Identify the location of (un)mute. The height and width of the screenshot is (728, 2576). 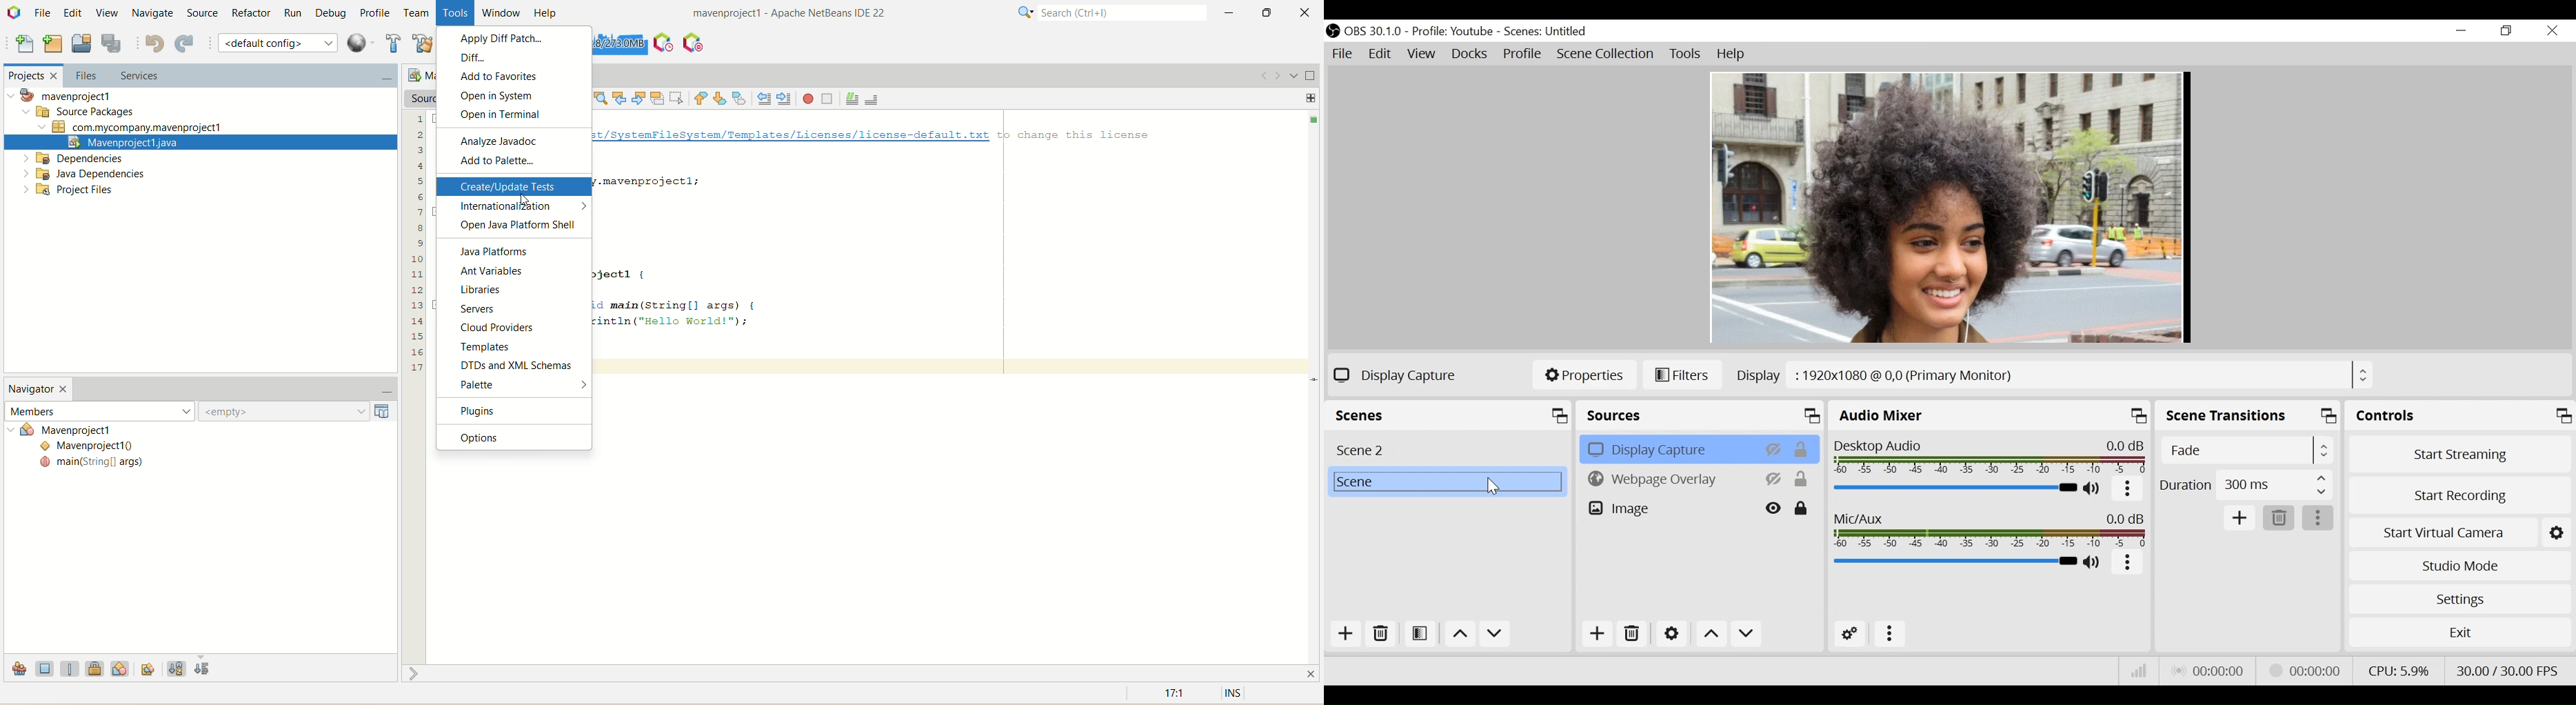
(2093, 562).